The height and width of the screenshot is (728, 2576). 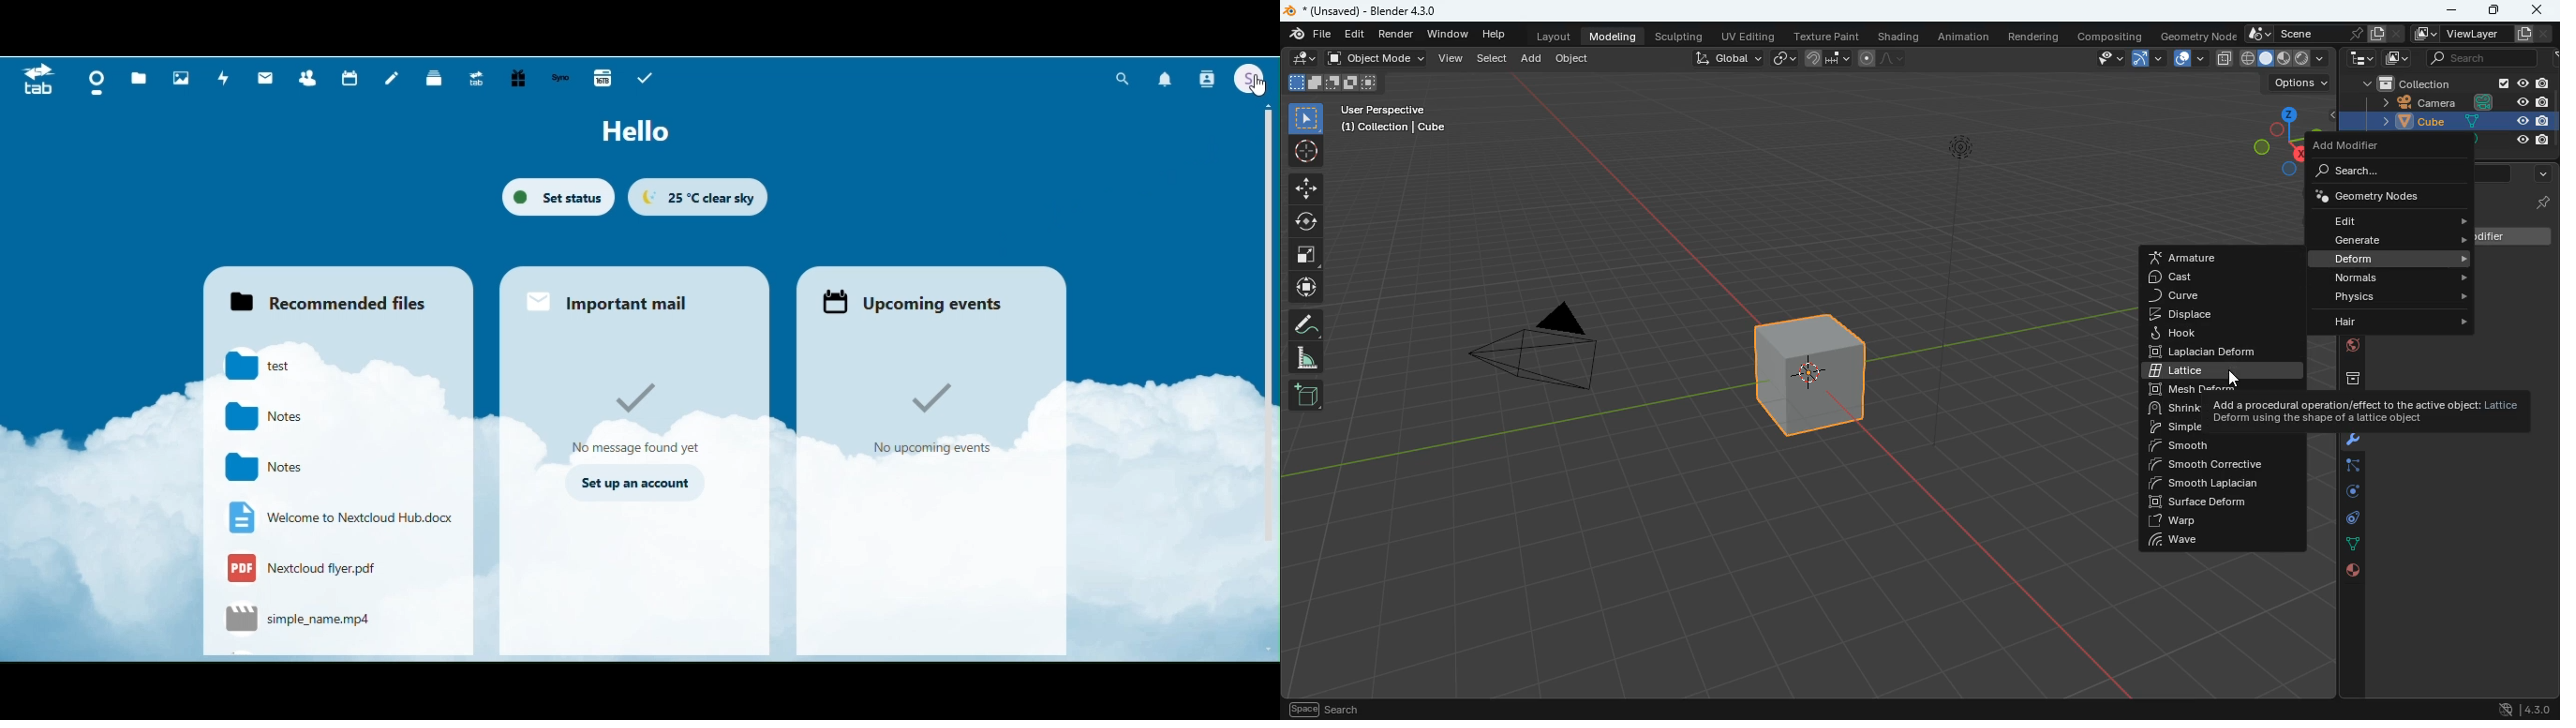 What do you see at coordinates (264, 79) in the screenshot?
I see `Mail` at bounding box center [264, 79].